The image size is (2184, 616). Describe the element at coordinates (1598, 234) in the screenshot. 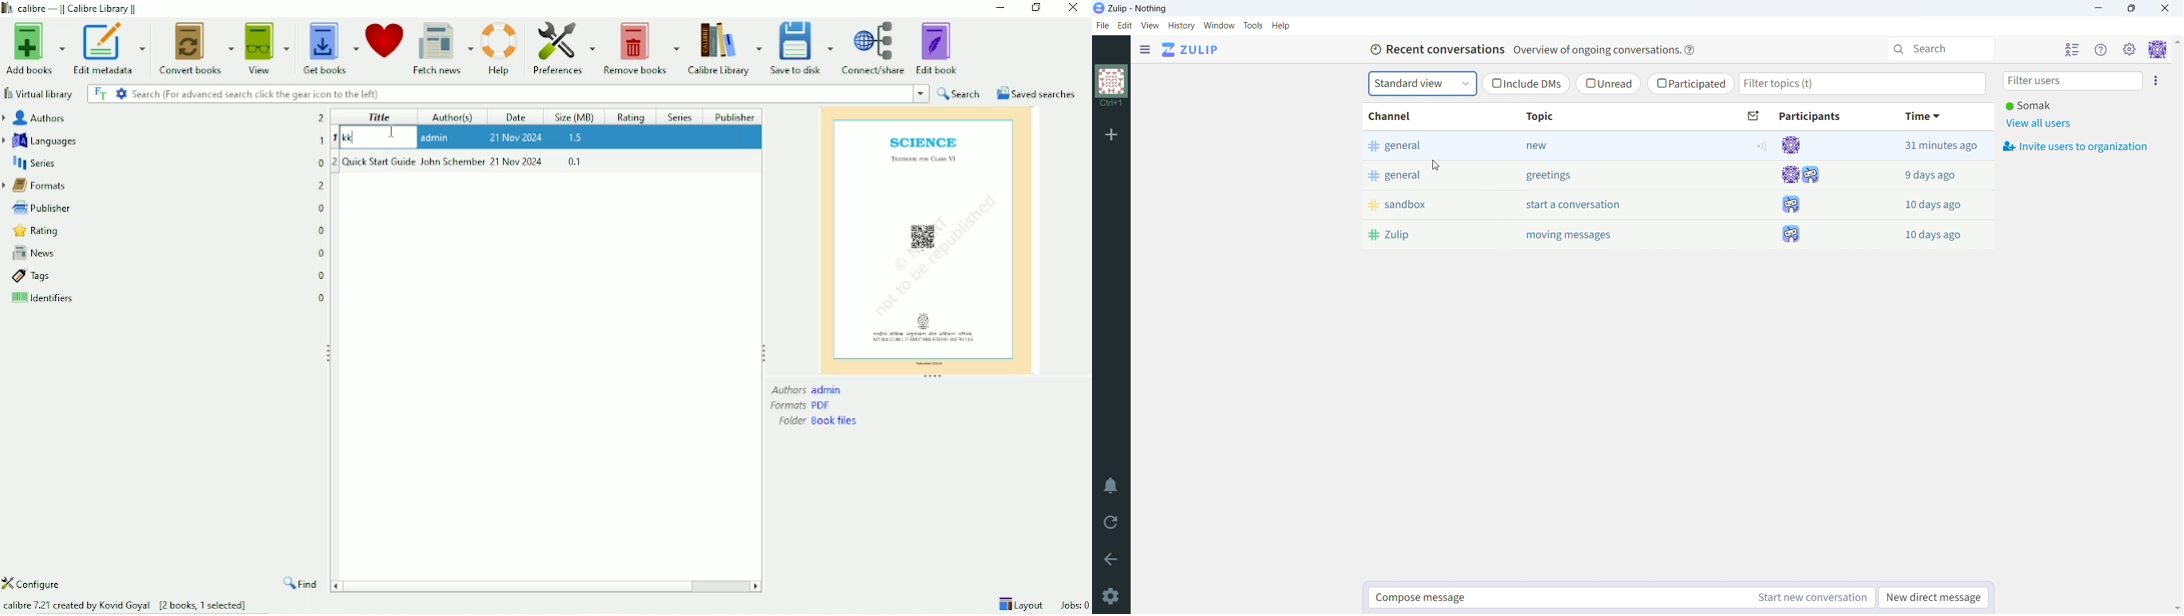

I see `moving messages` at that location.